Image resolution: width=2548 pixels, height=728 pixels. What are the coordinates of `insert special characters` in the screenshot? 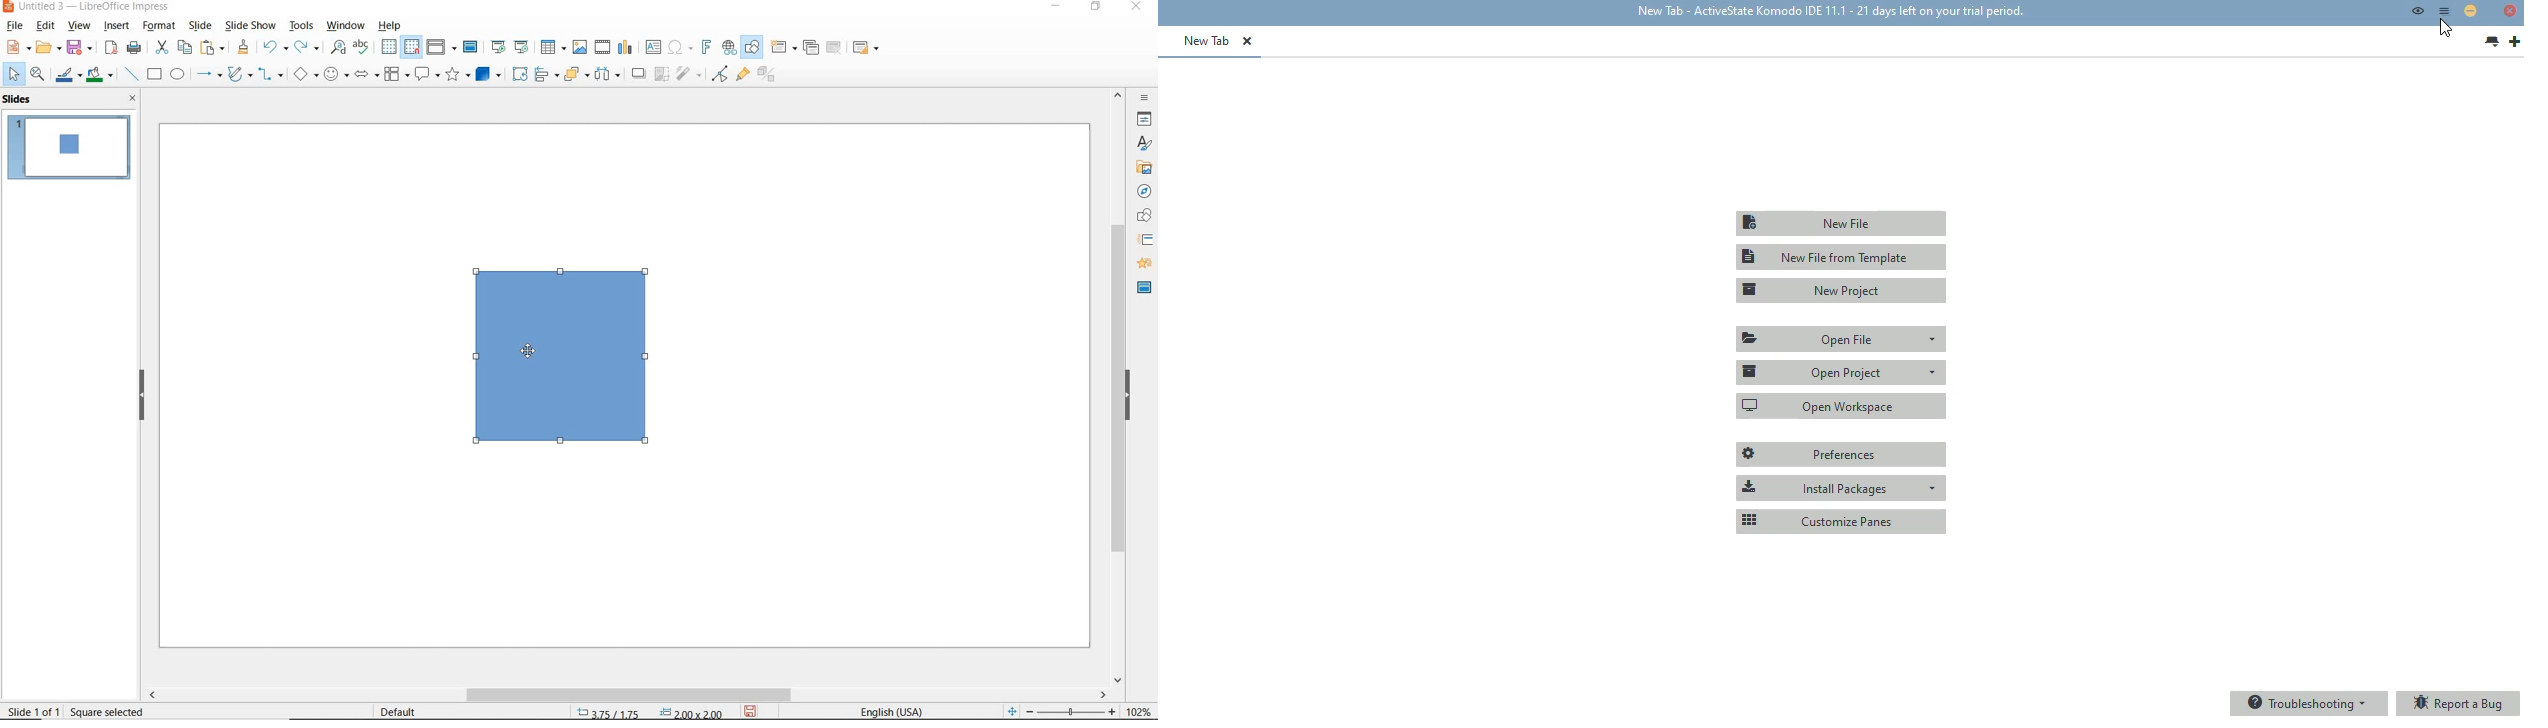 It's located at (681, 46).